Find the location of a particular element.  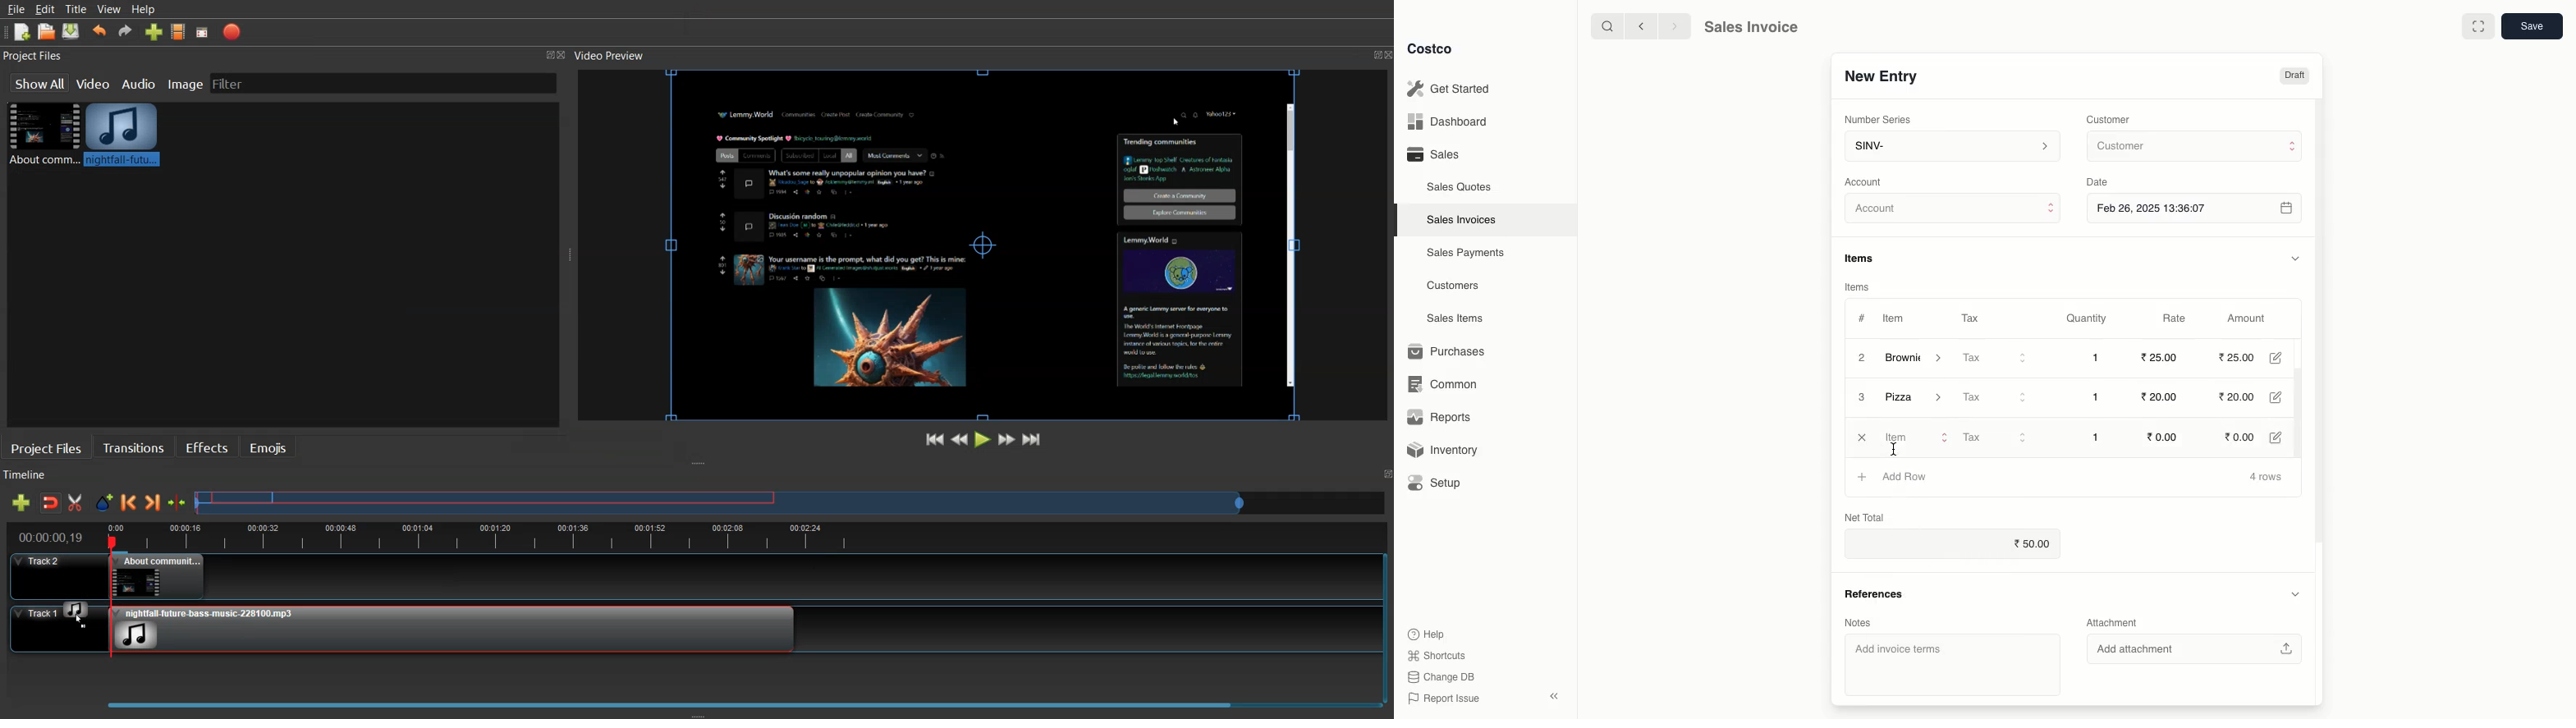

Redo is located at coordinates (126, 31).